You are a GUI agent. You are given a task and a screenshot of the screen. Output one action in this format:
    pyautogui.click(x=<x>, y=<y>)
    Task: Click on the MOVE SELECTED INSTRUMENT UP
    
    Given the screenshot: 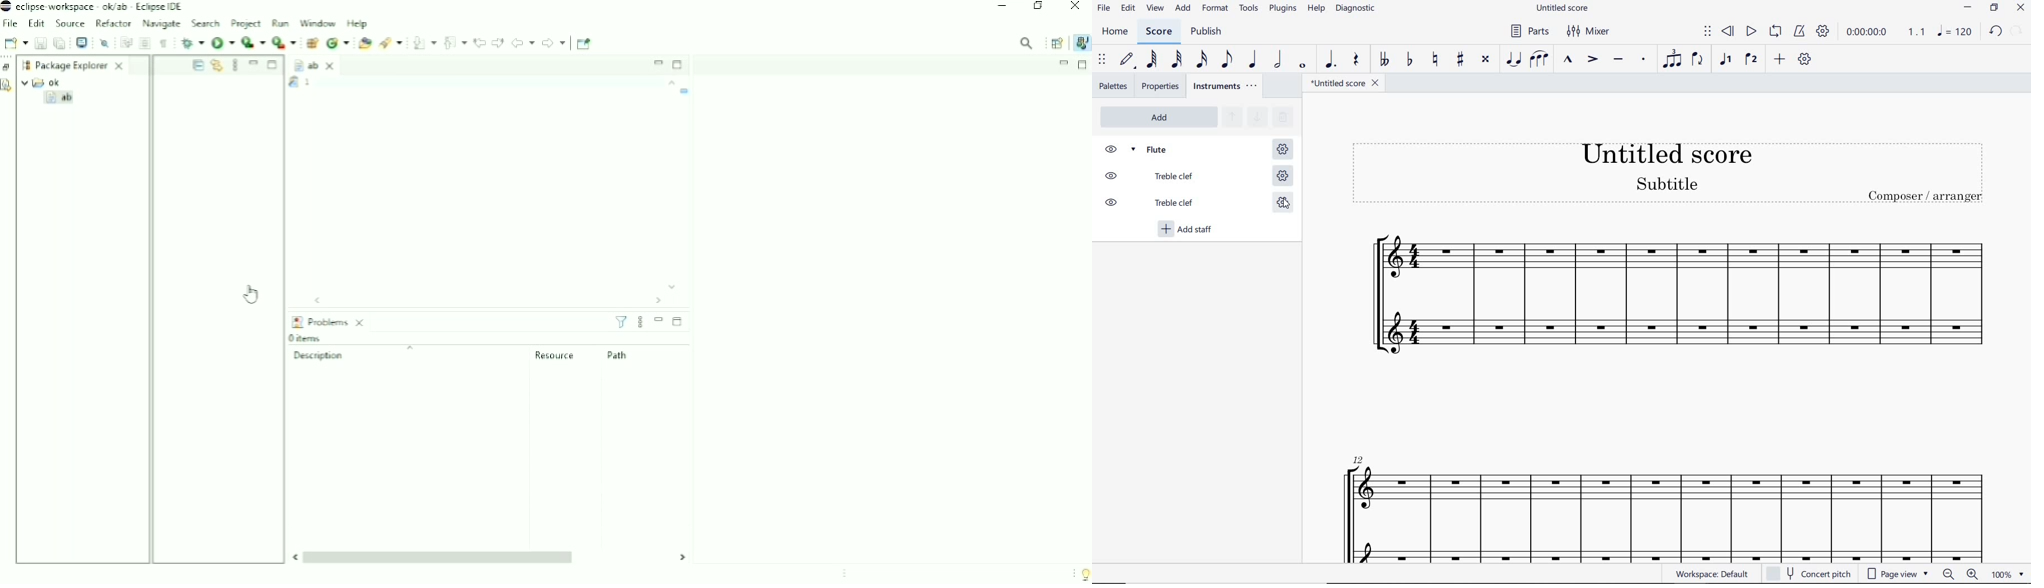 What is the action you would take?
    pyautogui.click(x=1231, y=117)
    